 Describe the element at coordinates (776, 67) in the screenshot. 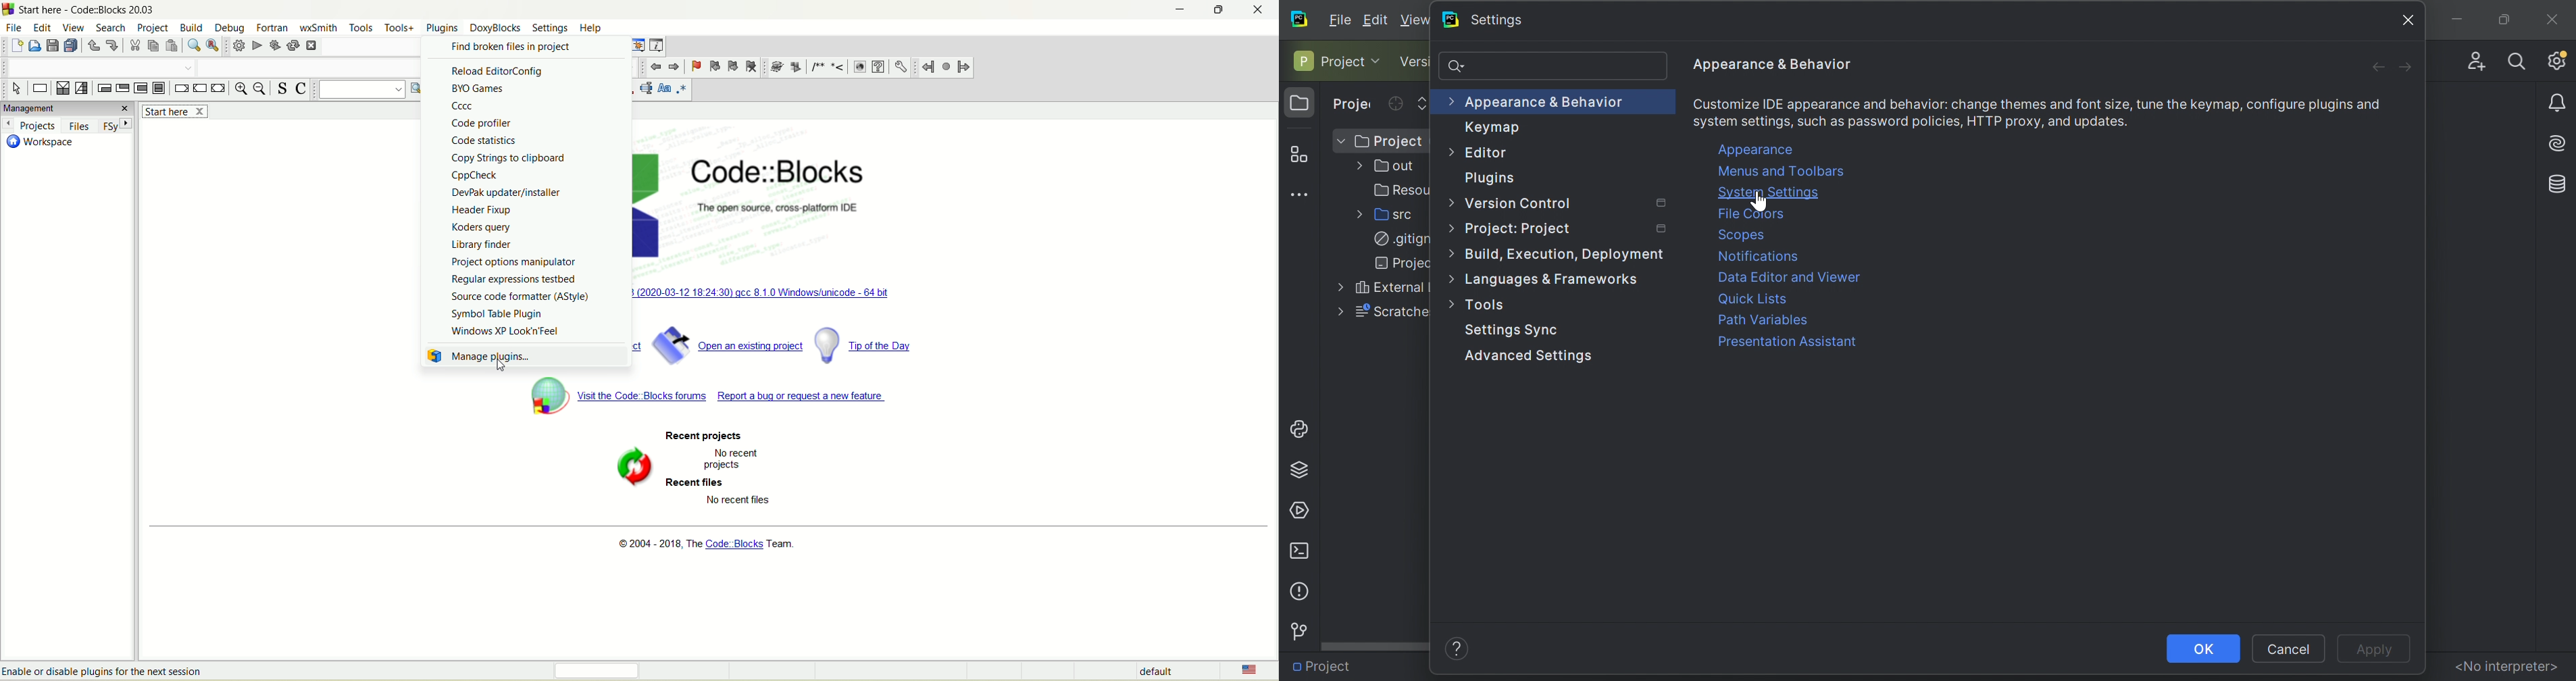

I see `Run doxywizard` at that location.